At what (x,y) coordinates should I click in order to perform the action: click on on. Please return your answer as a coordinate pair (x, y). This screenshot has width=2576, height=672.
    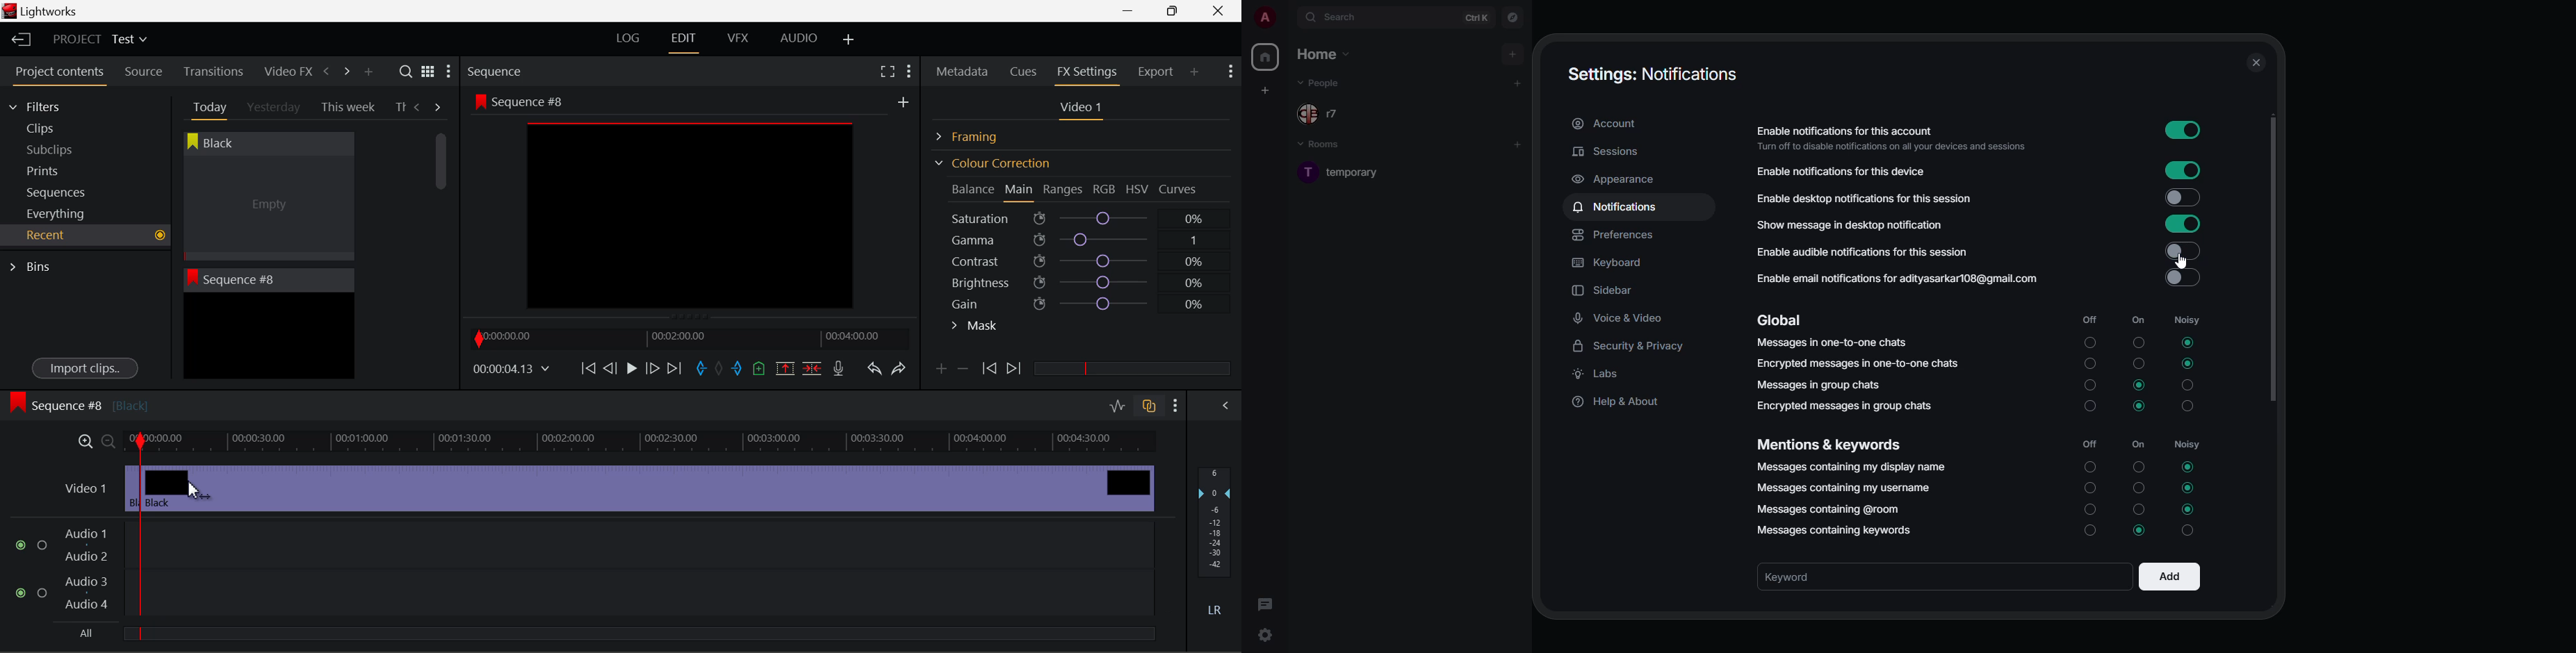
    Looking at the image, I should click on (2139, 342).